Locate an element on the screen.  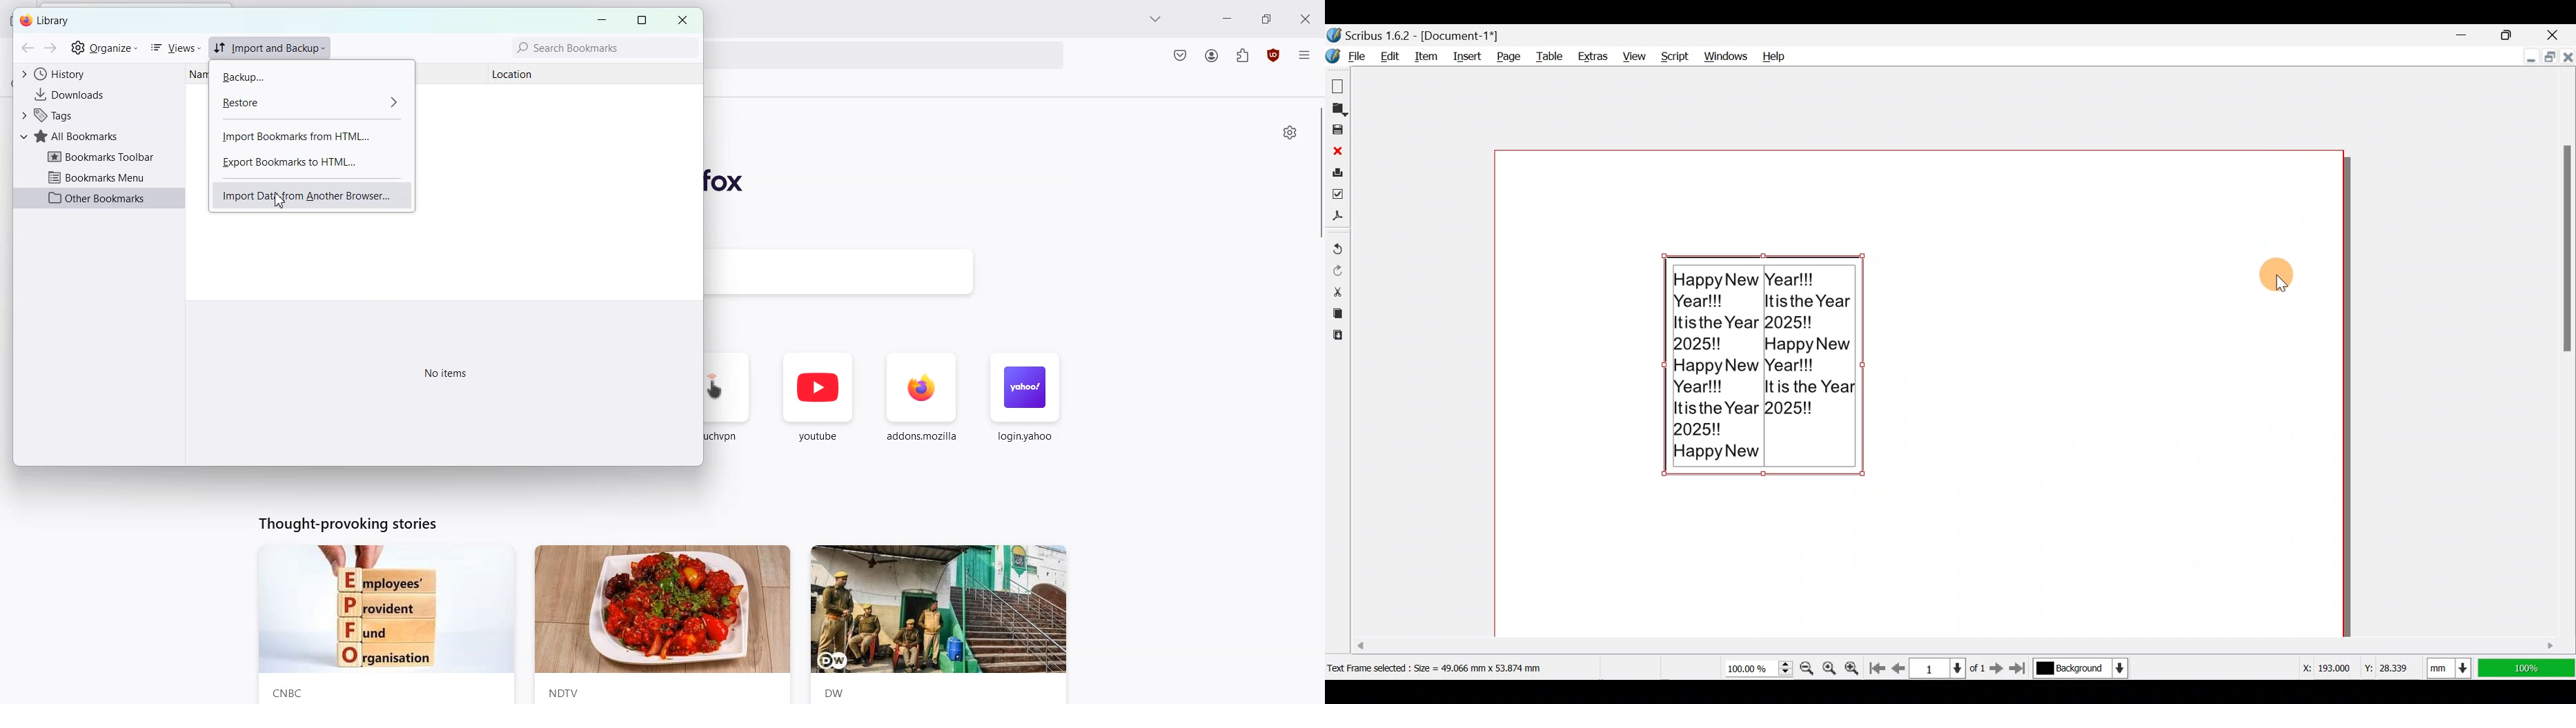
Minimize is located at coordinates (601, 20).